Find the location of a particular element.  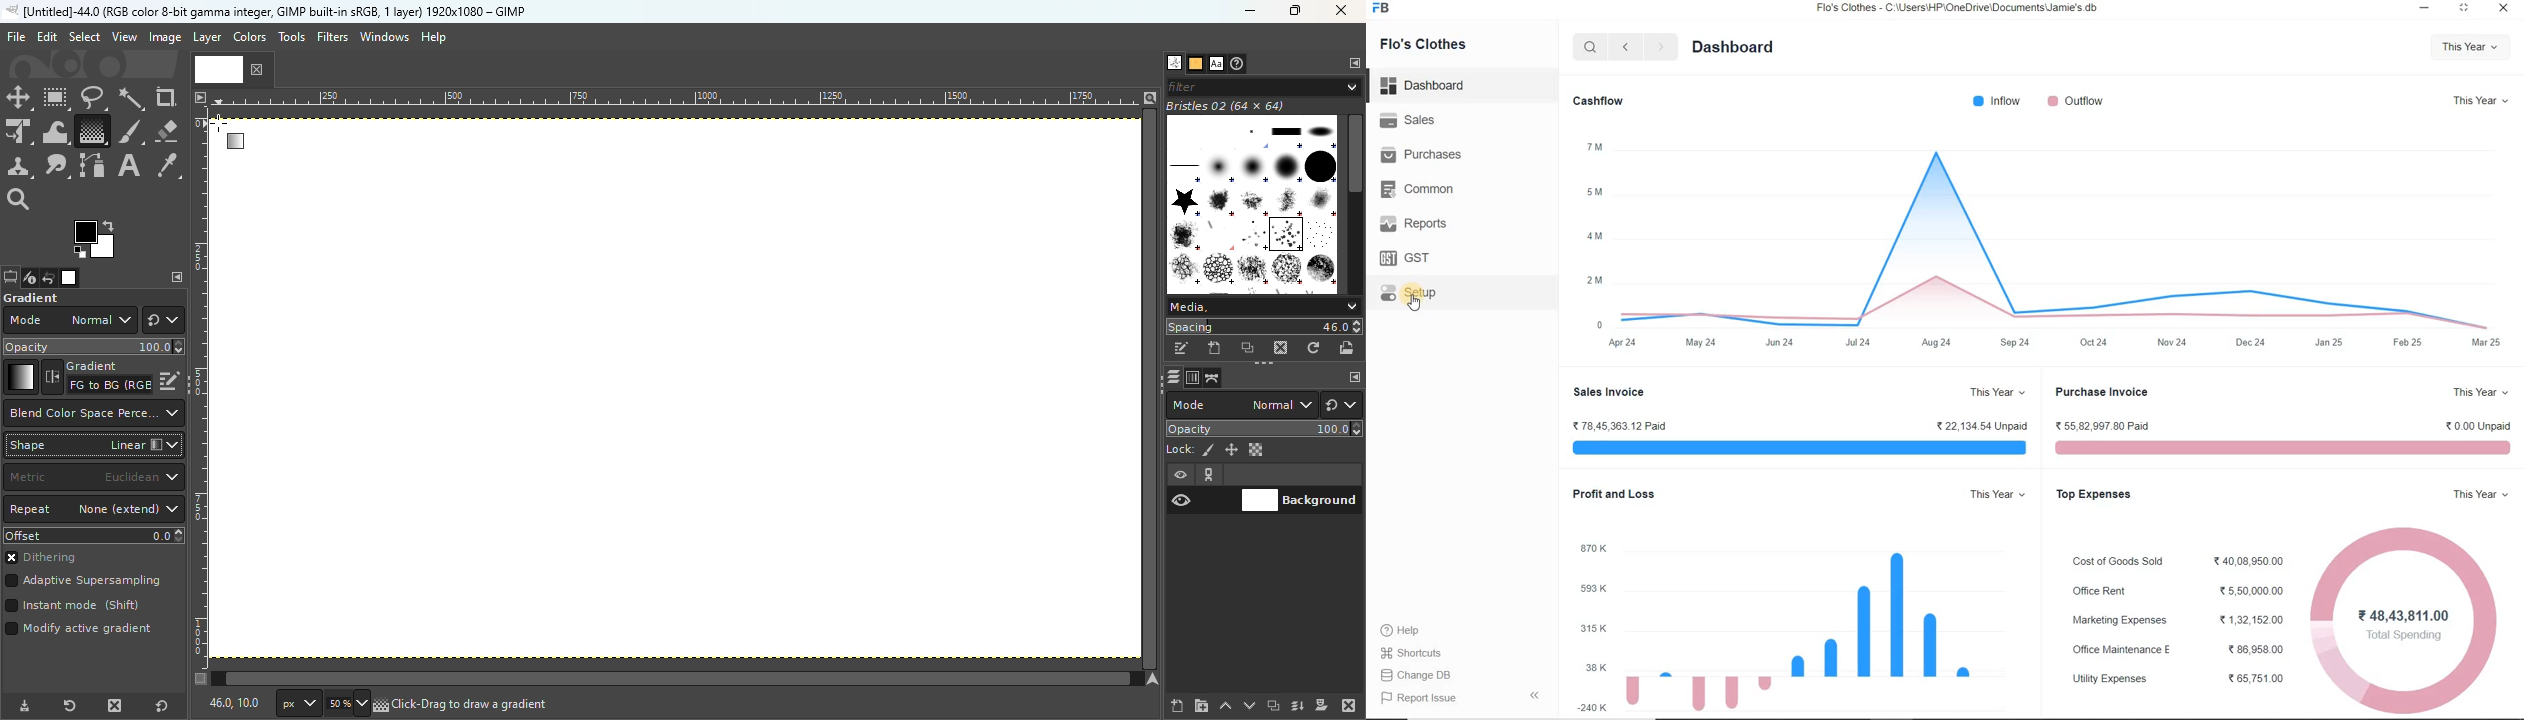

Merge this layer with the first visible layer below it is located at coordinates (1298, 706).